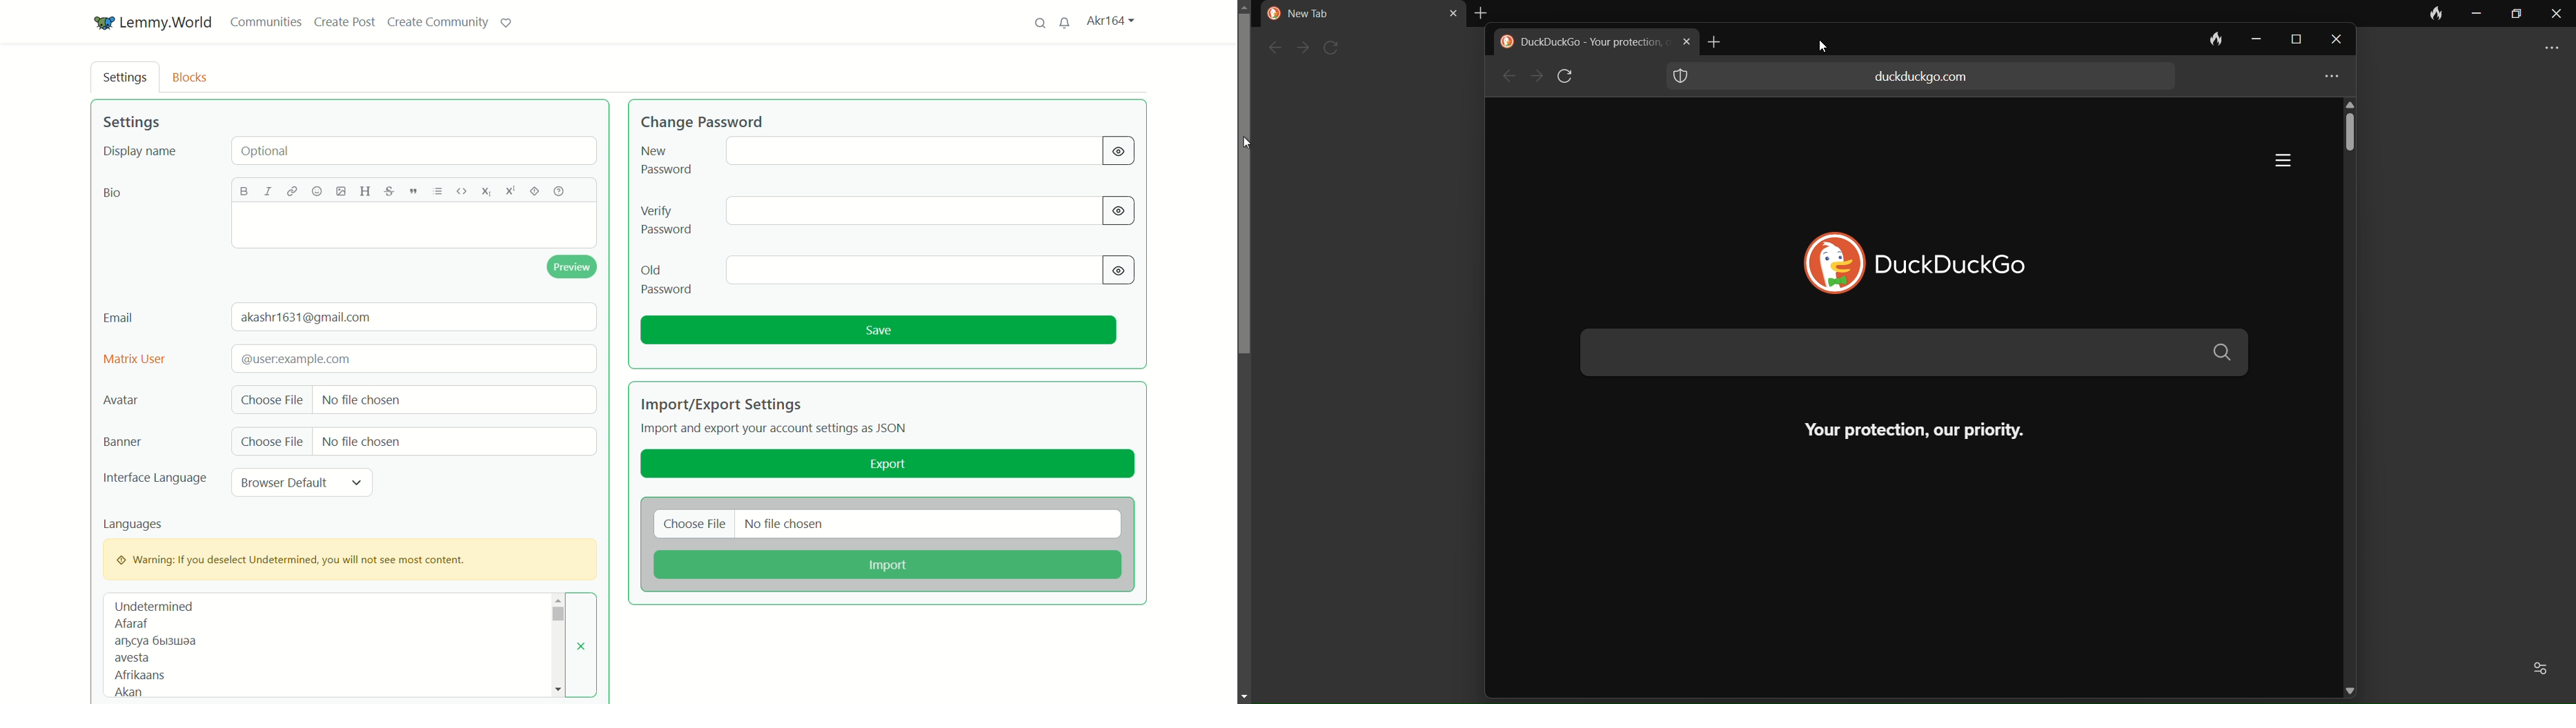 The image size is (2576, 728). Describe the element at coordinates (581, 647) in the screenshot. I see `close` at that location.